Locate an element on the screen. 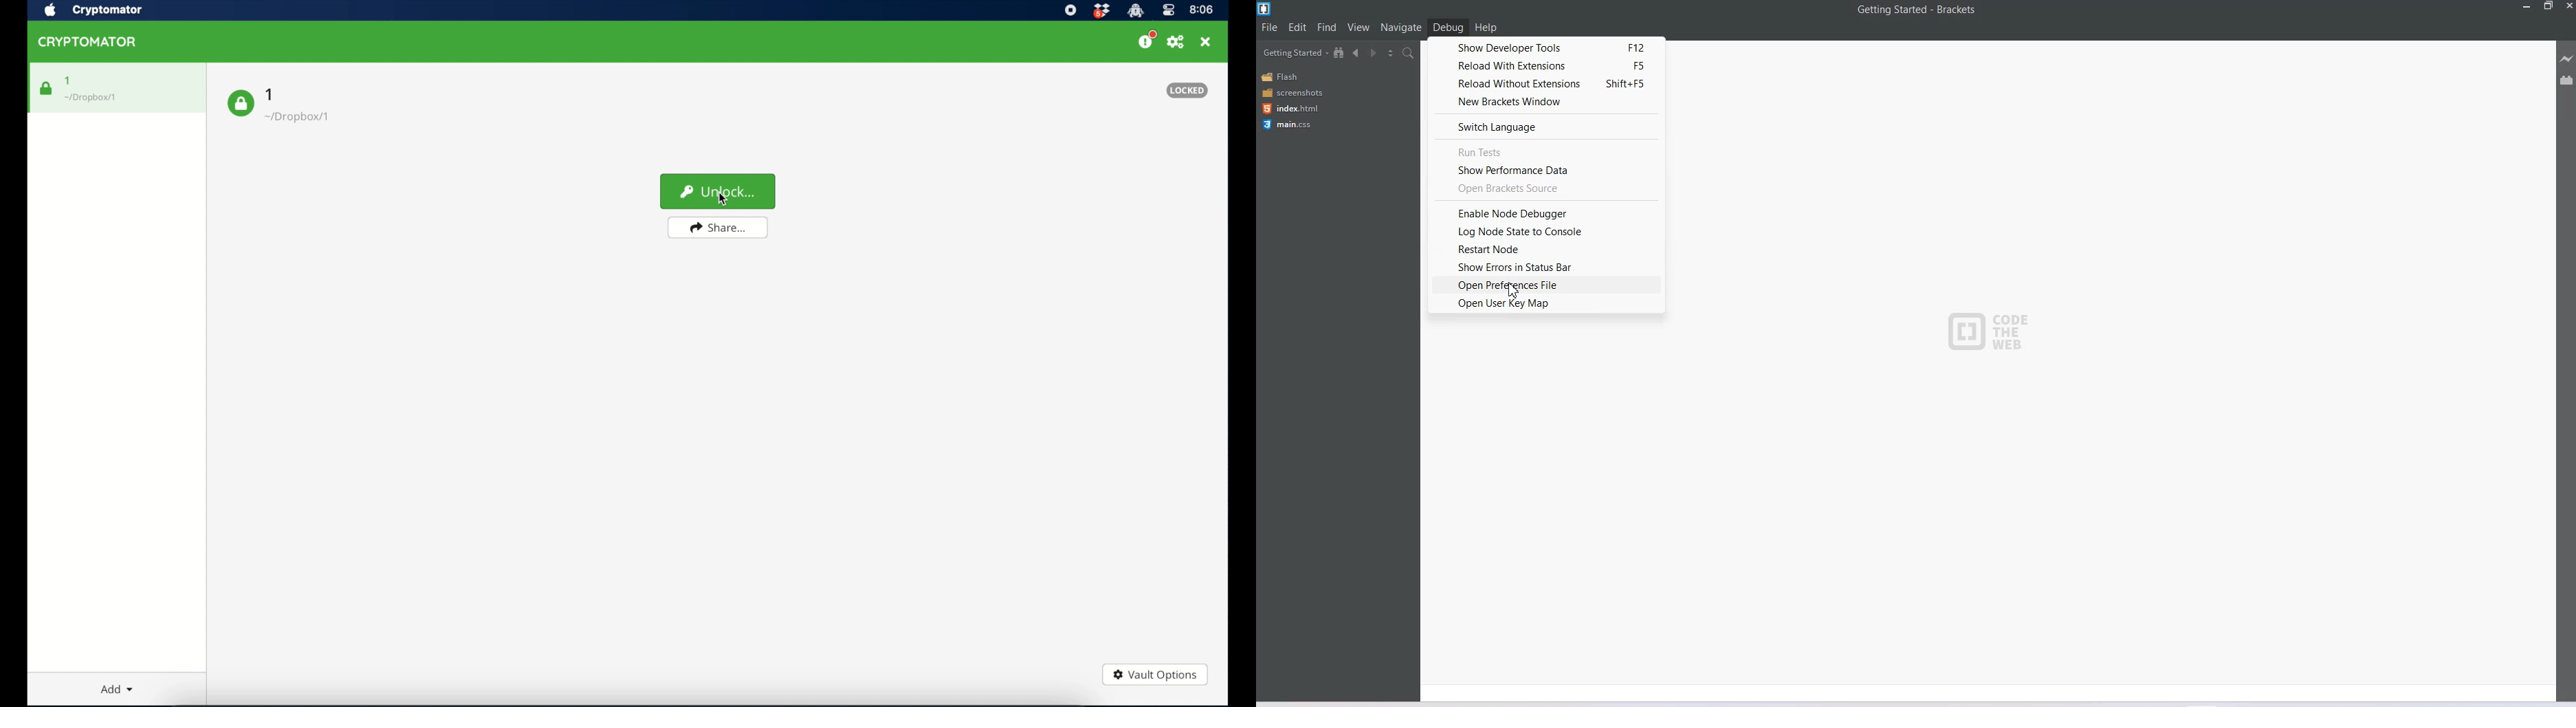 This screenshot has width=2576, height=728. Enable Node Debugger is located at coordinates (1547, 212).